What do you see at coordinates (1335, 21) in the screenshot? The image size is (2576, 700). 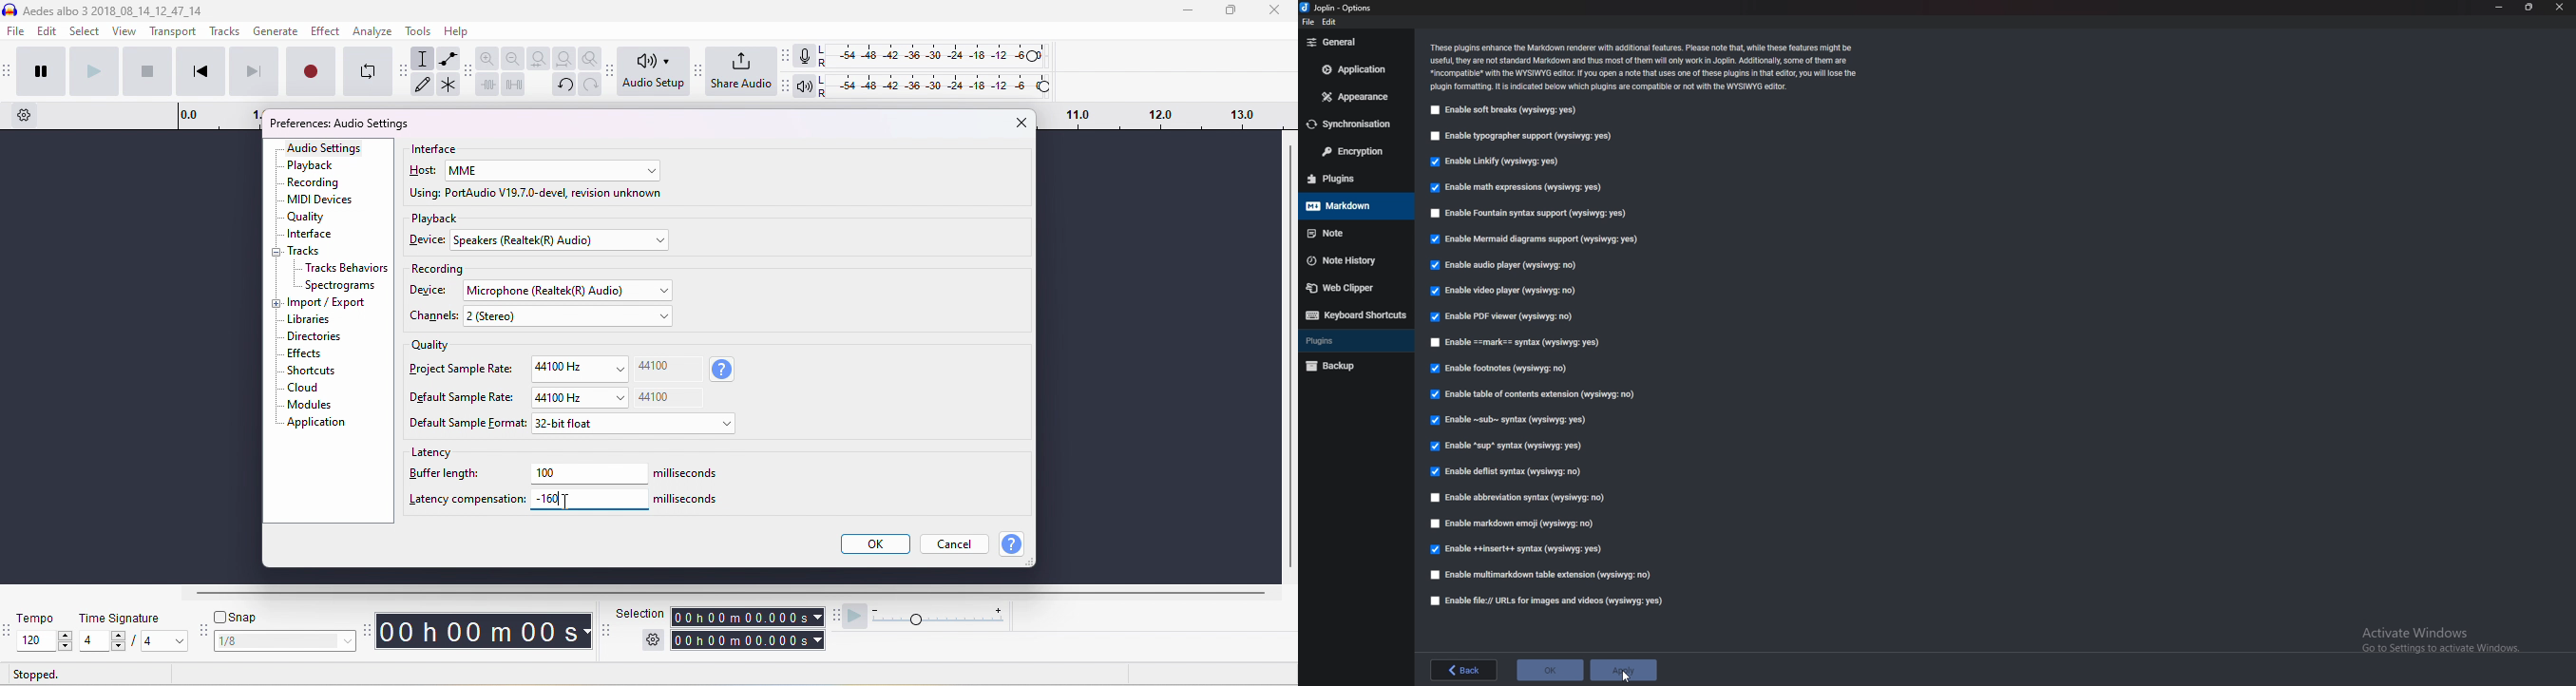 I see `edit` at bounding box center [1335, 21].